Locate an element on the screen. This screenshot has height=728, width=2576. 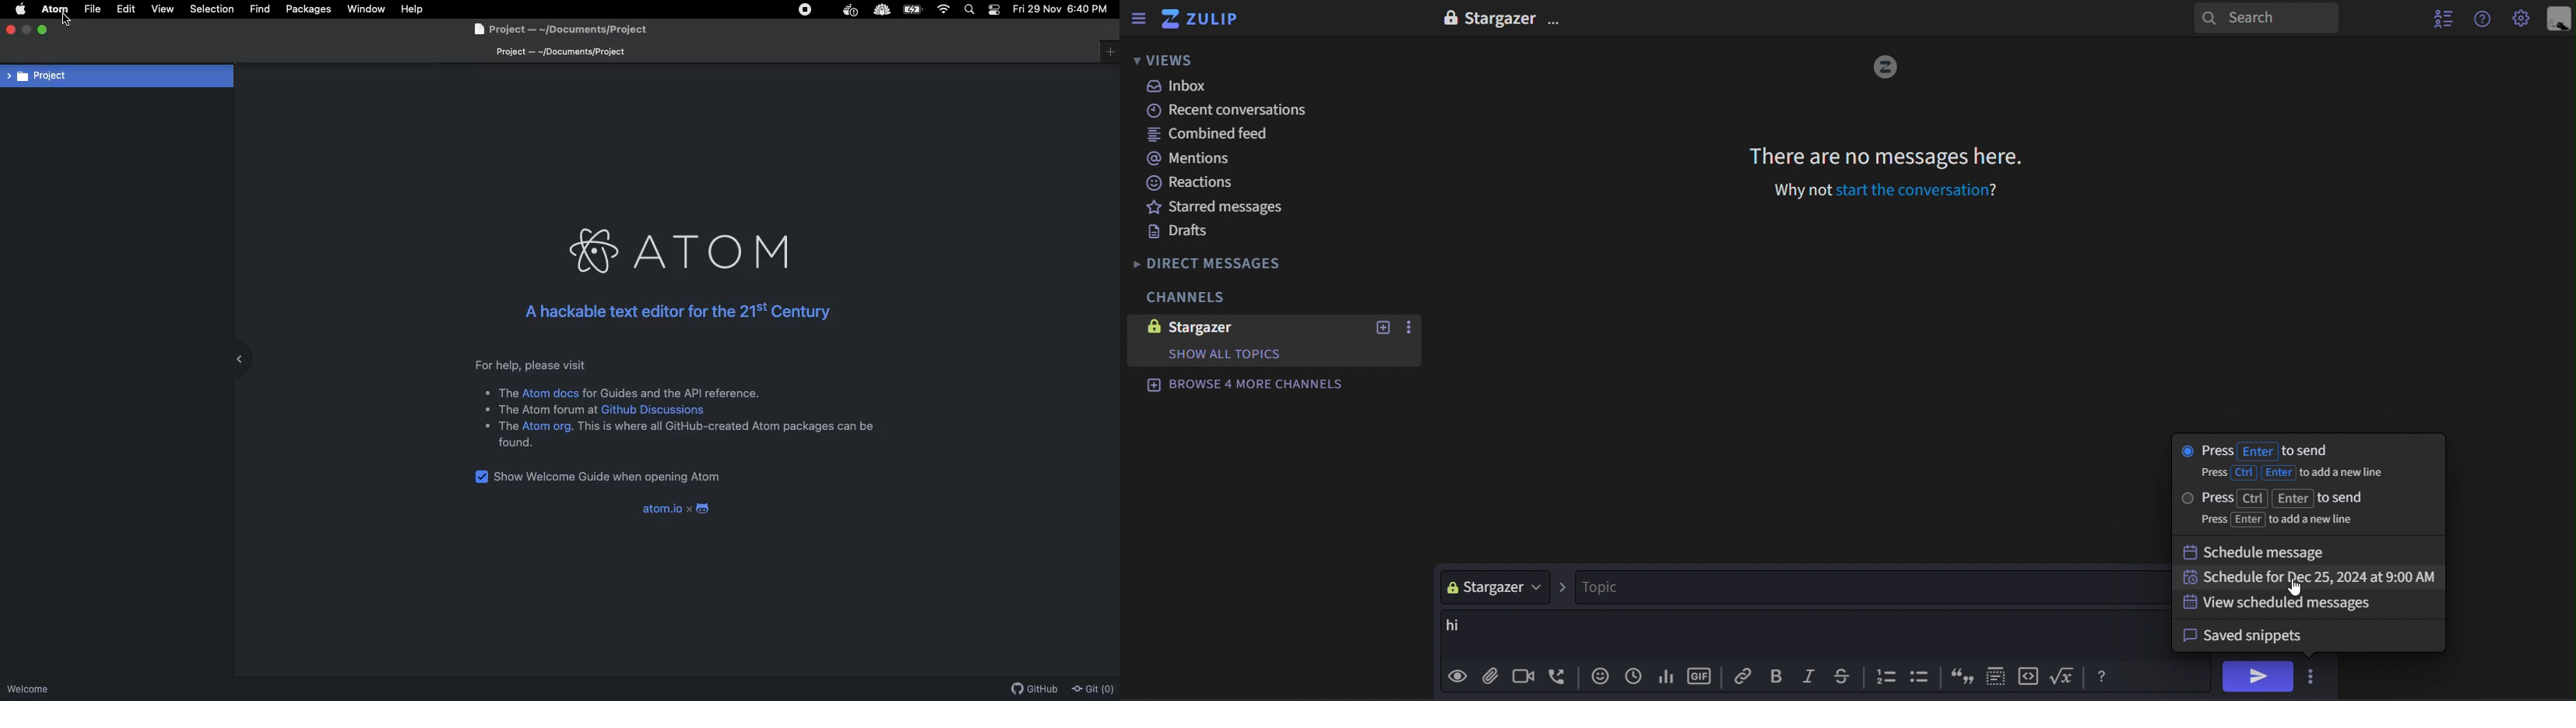
personal menu is located at coordinates (2557, 18).